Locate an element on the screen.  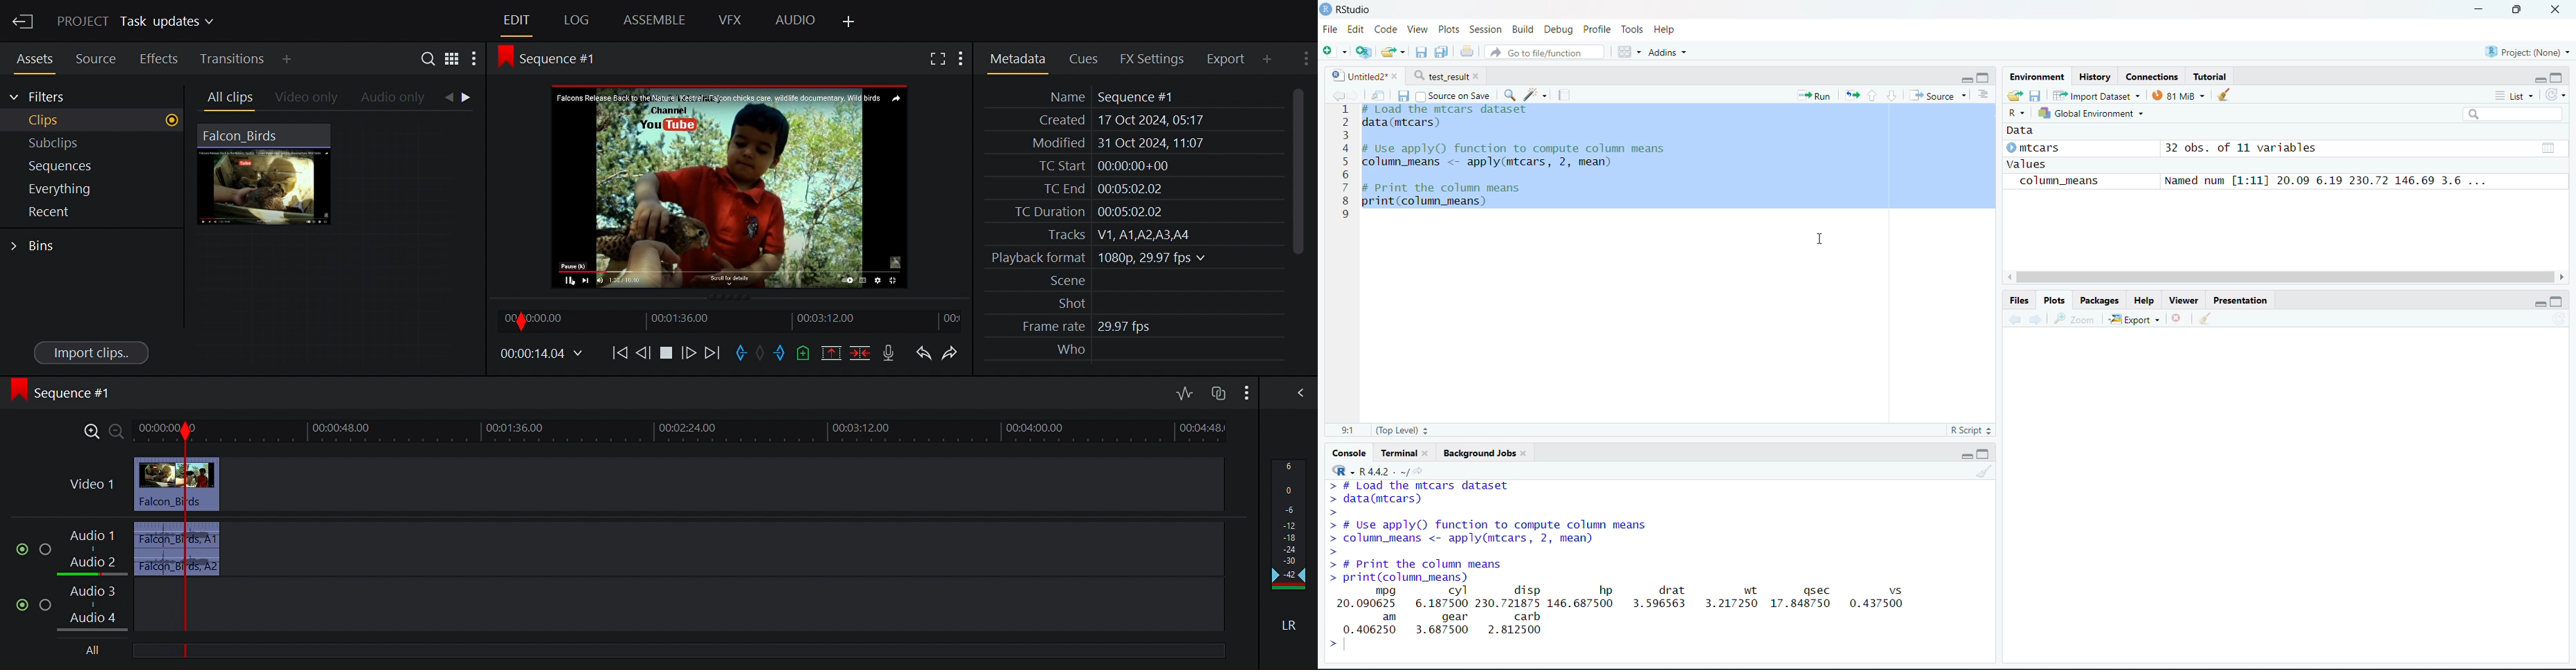
Cues is located at coordinates (1082, 58).